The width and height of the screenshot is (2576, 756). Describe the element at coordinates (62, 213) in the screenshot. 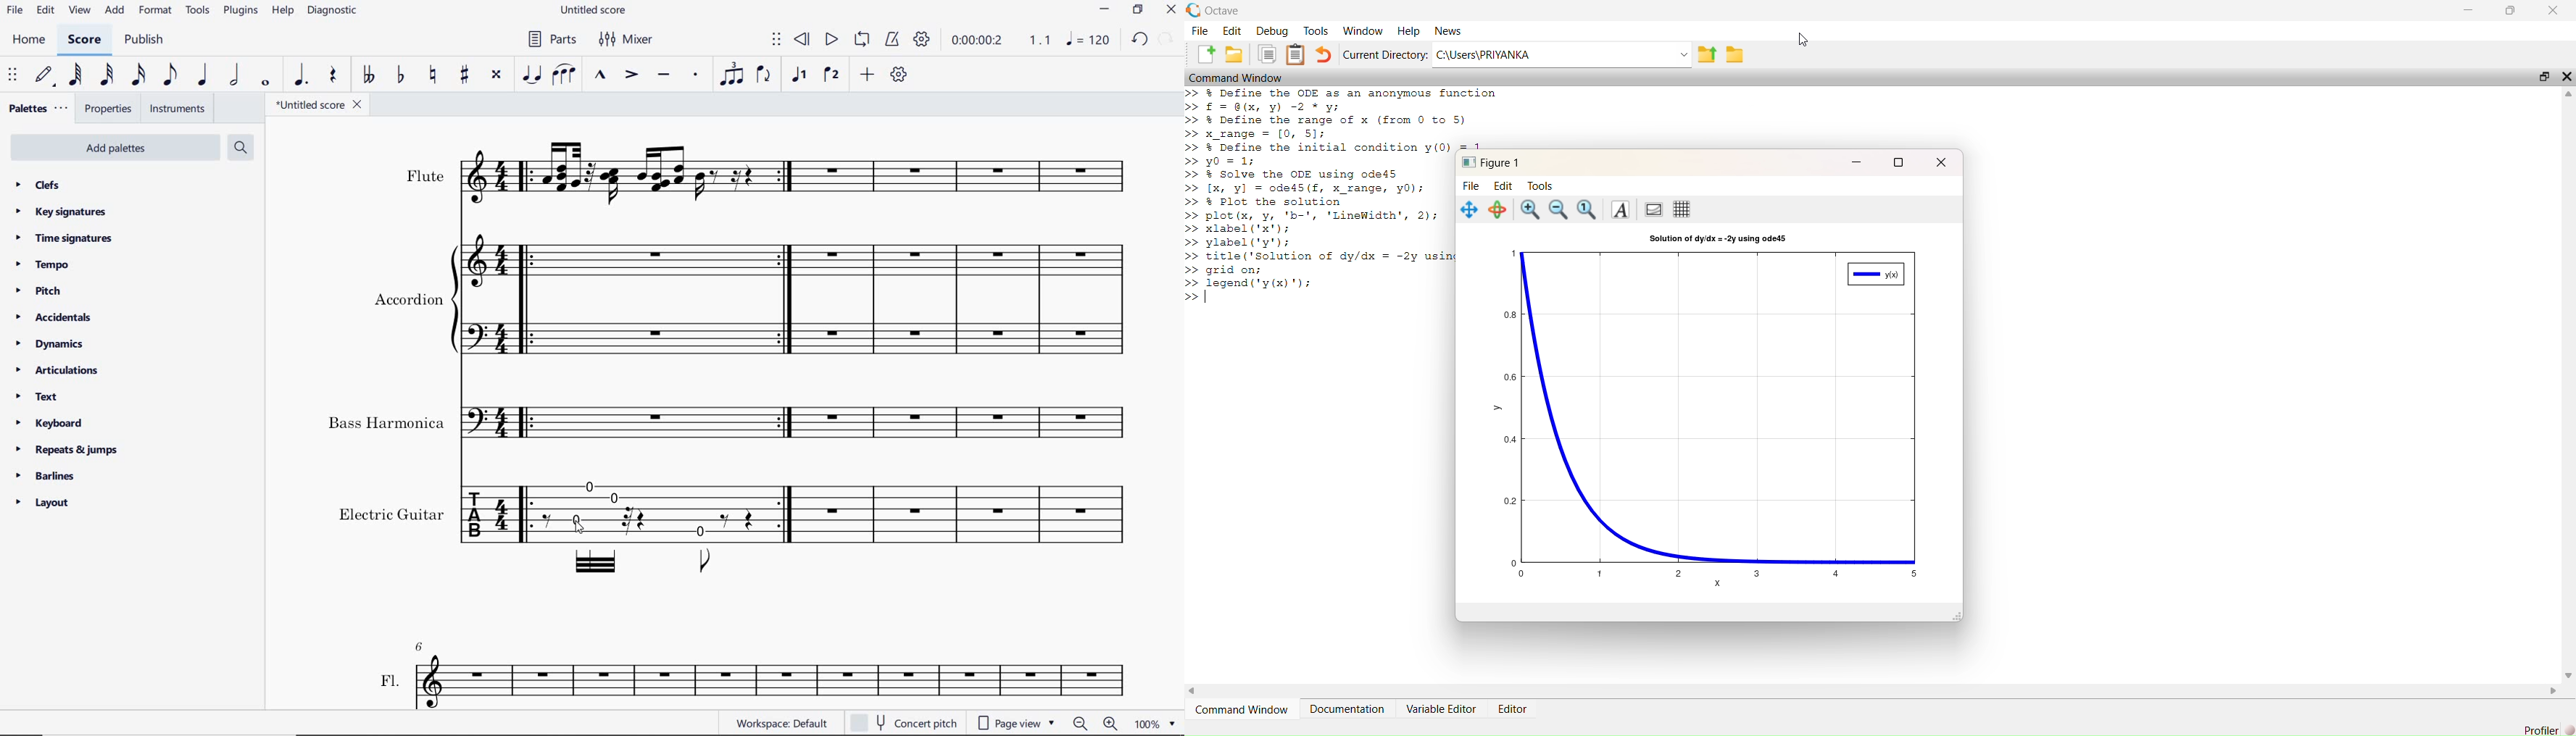

I see `key signatures` at that location.